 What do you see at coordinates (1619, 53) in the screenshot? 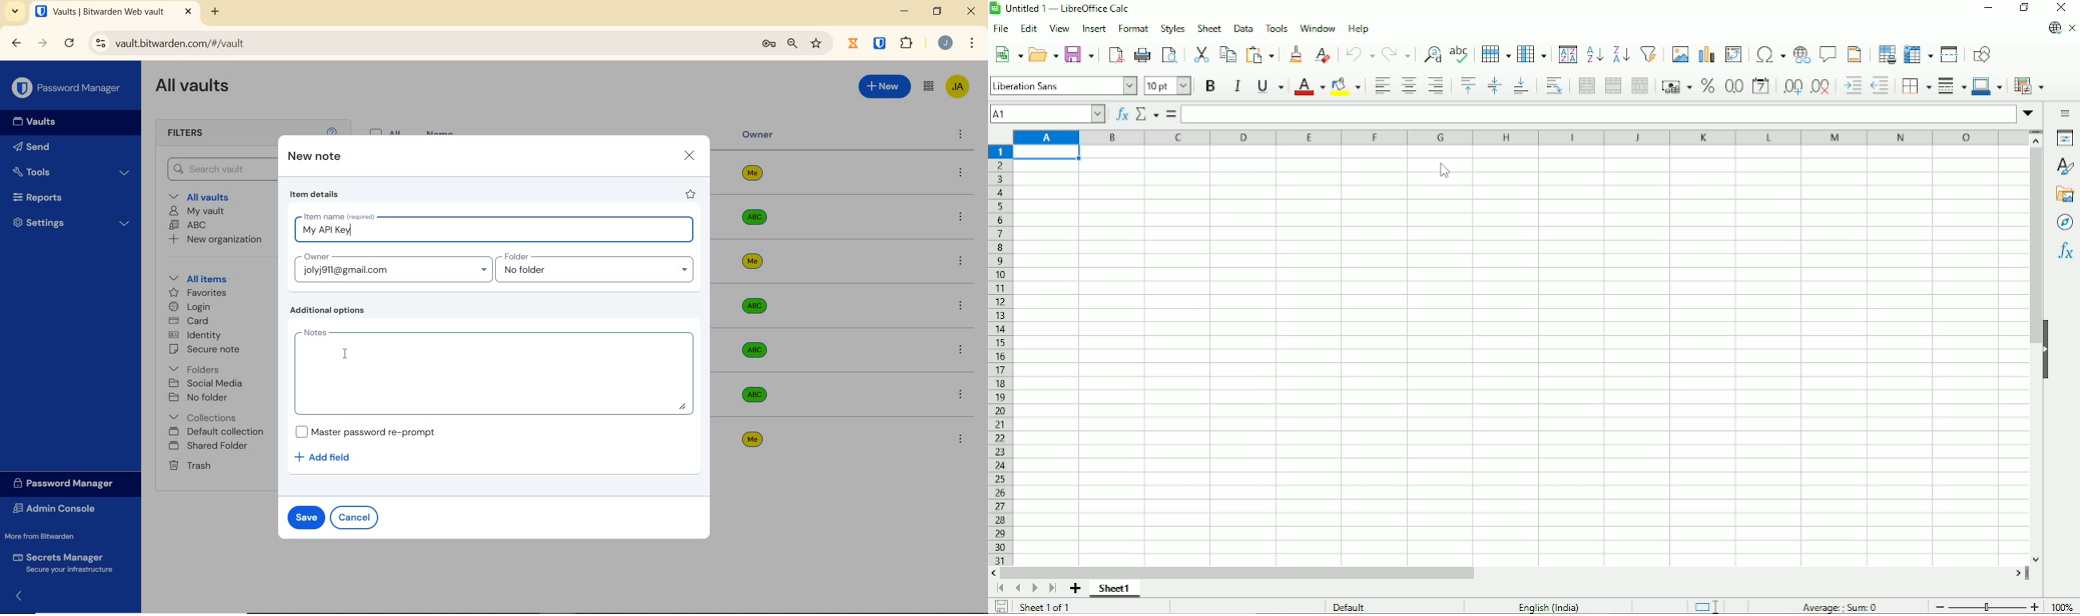
I see `Sort descending` at bounding box center [1619, 53].